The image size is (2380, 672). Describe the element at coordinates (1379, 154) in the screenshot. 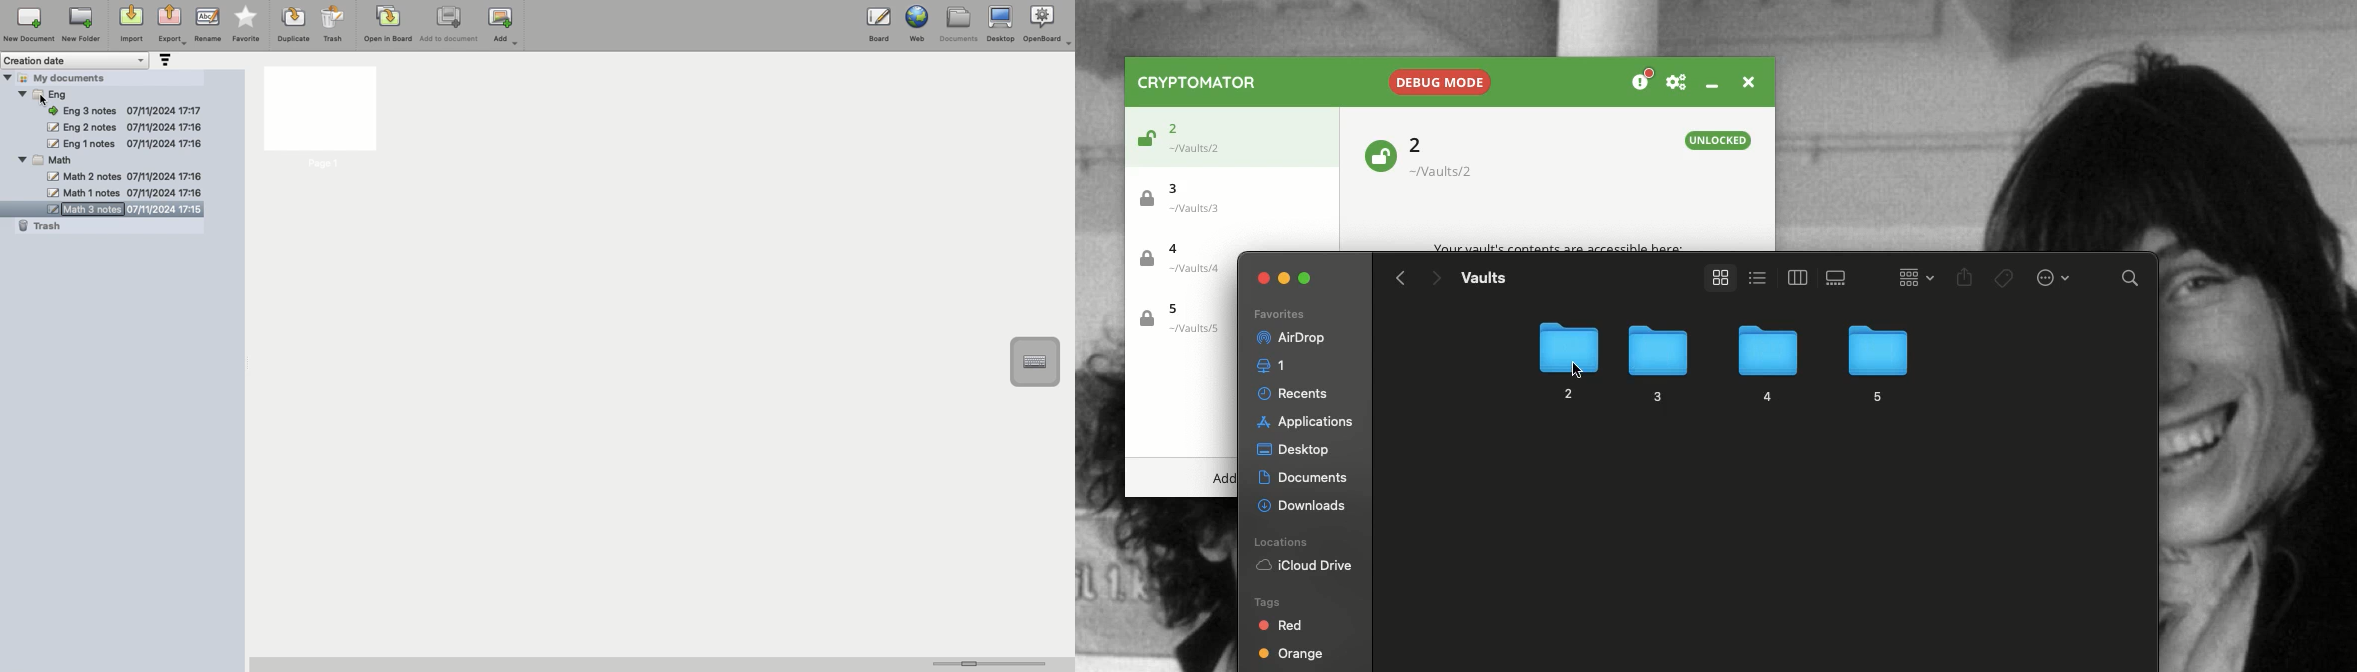

I see `Unlocked` at that location.